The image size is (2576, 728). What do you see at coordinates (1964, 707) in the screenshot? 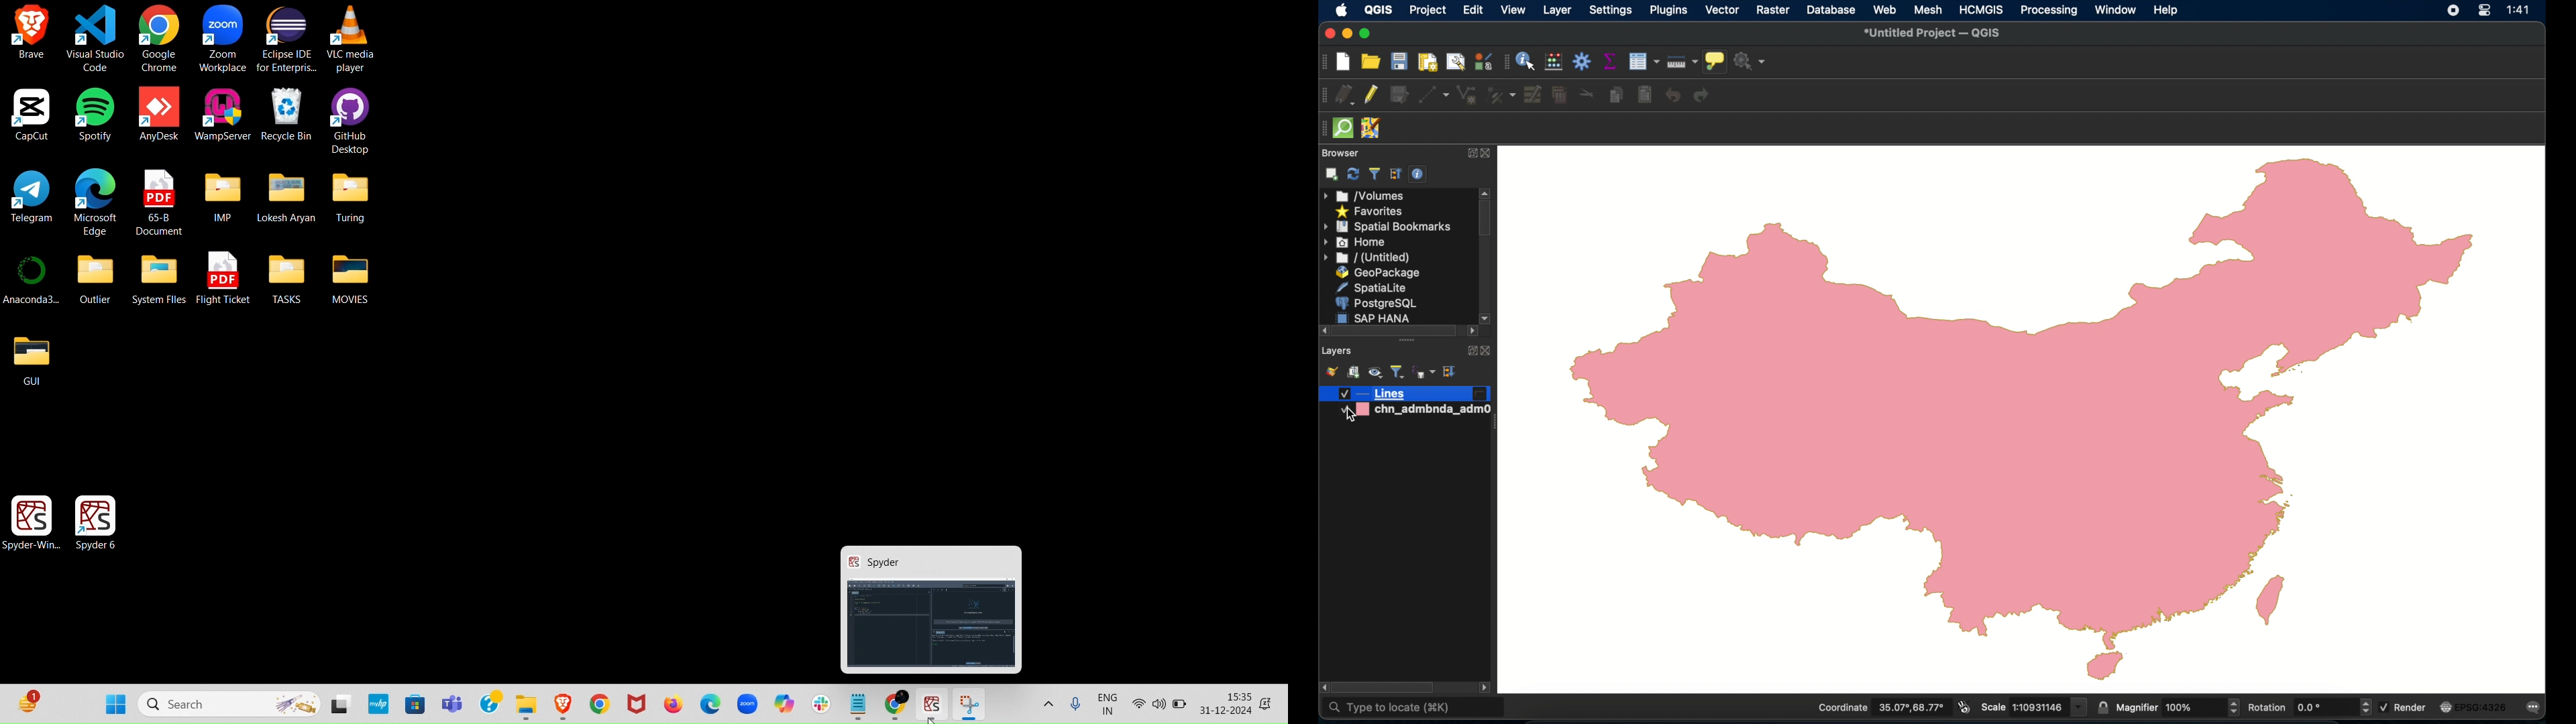
I see `toggle extents and mouse display position` at bounding box center [1964, 707].